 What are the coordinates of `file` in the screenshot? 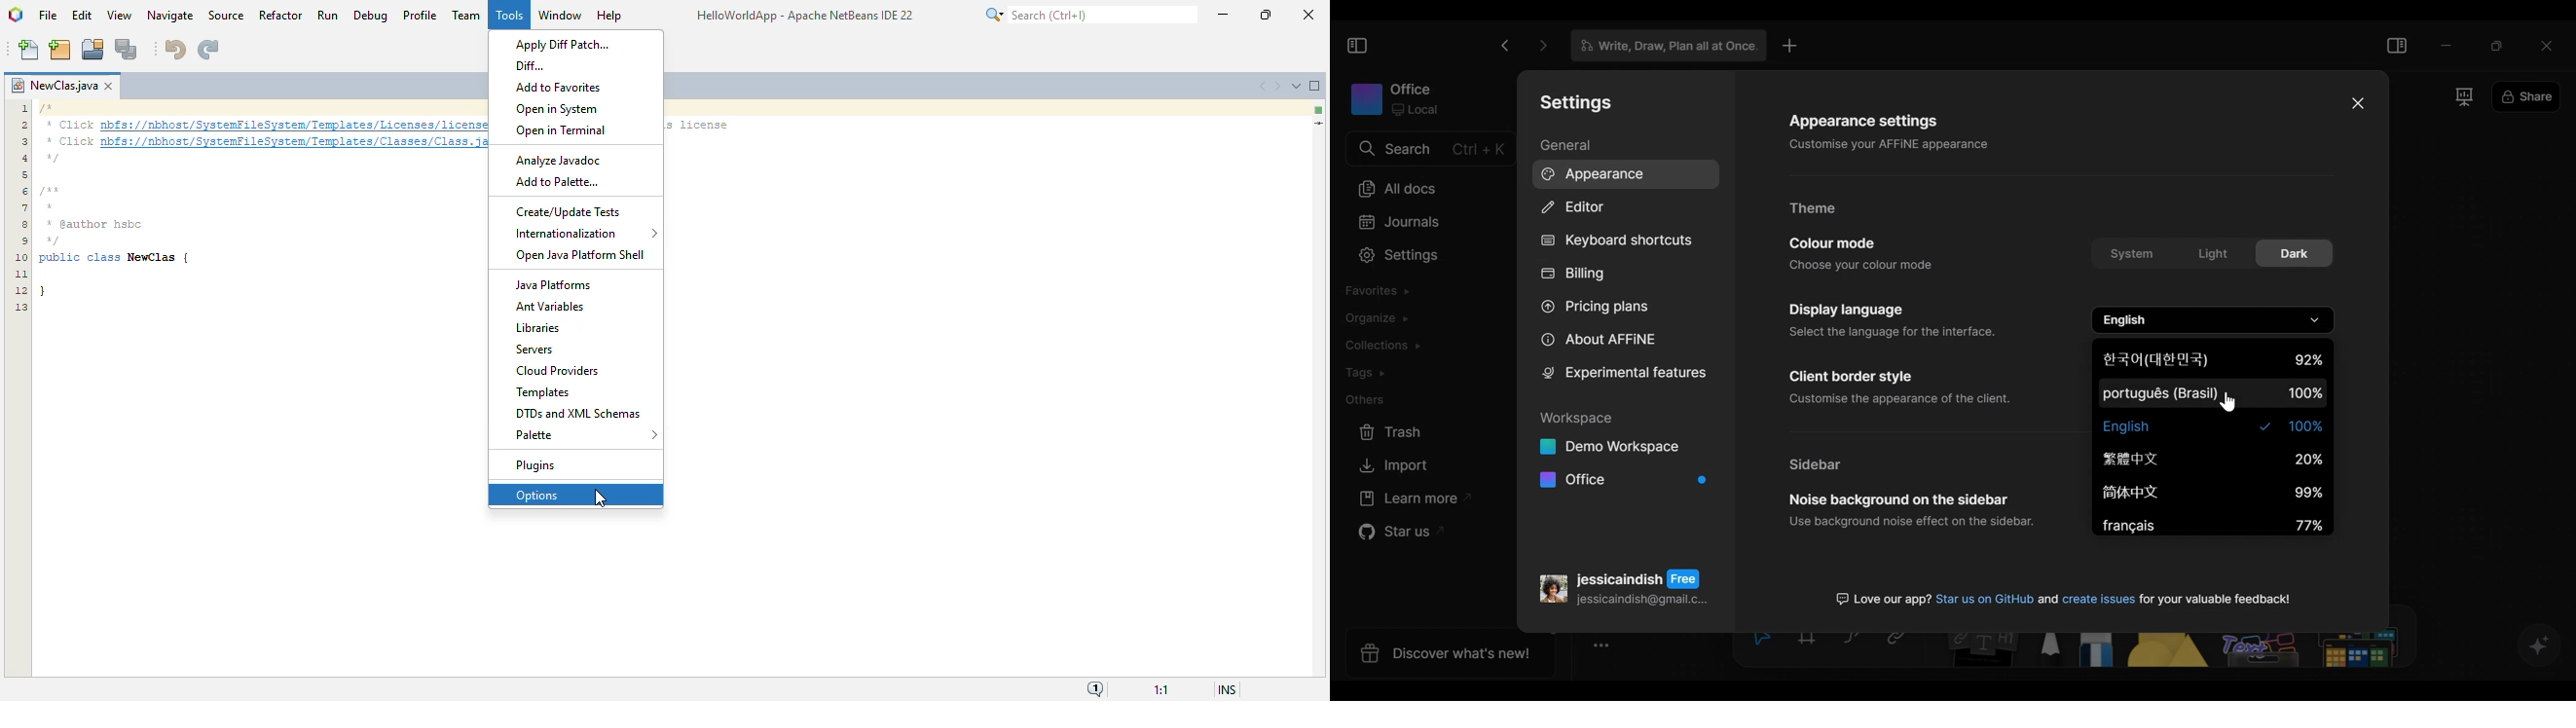 It's located at (49, 16).